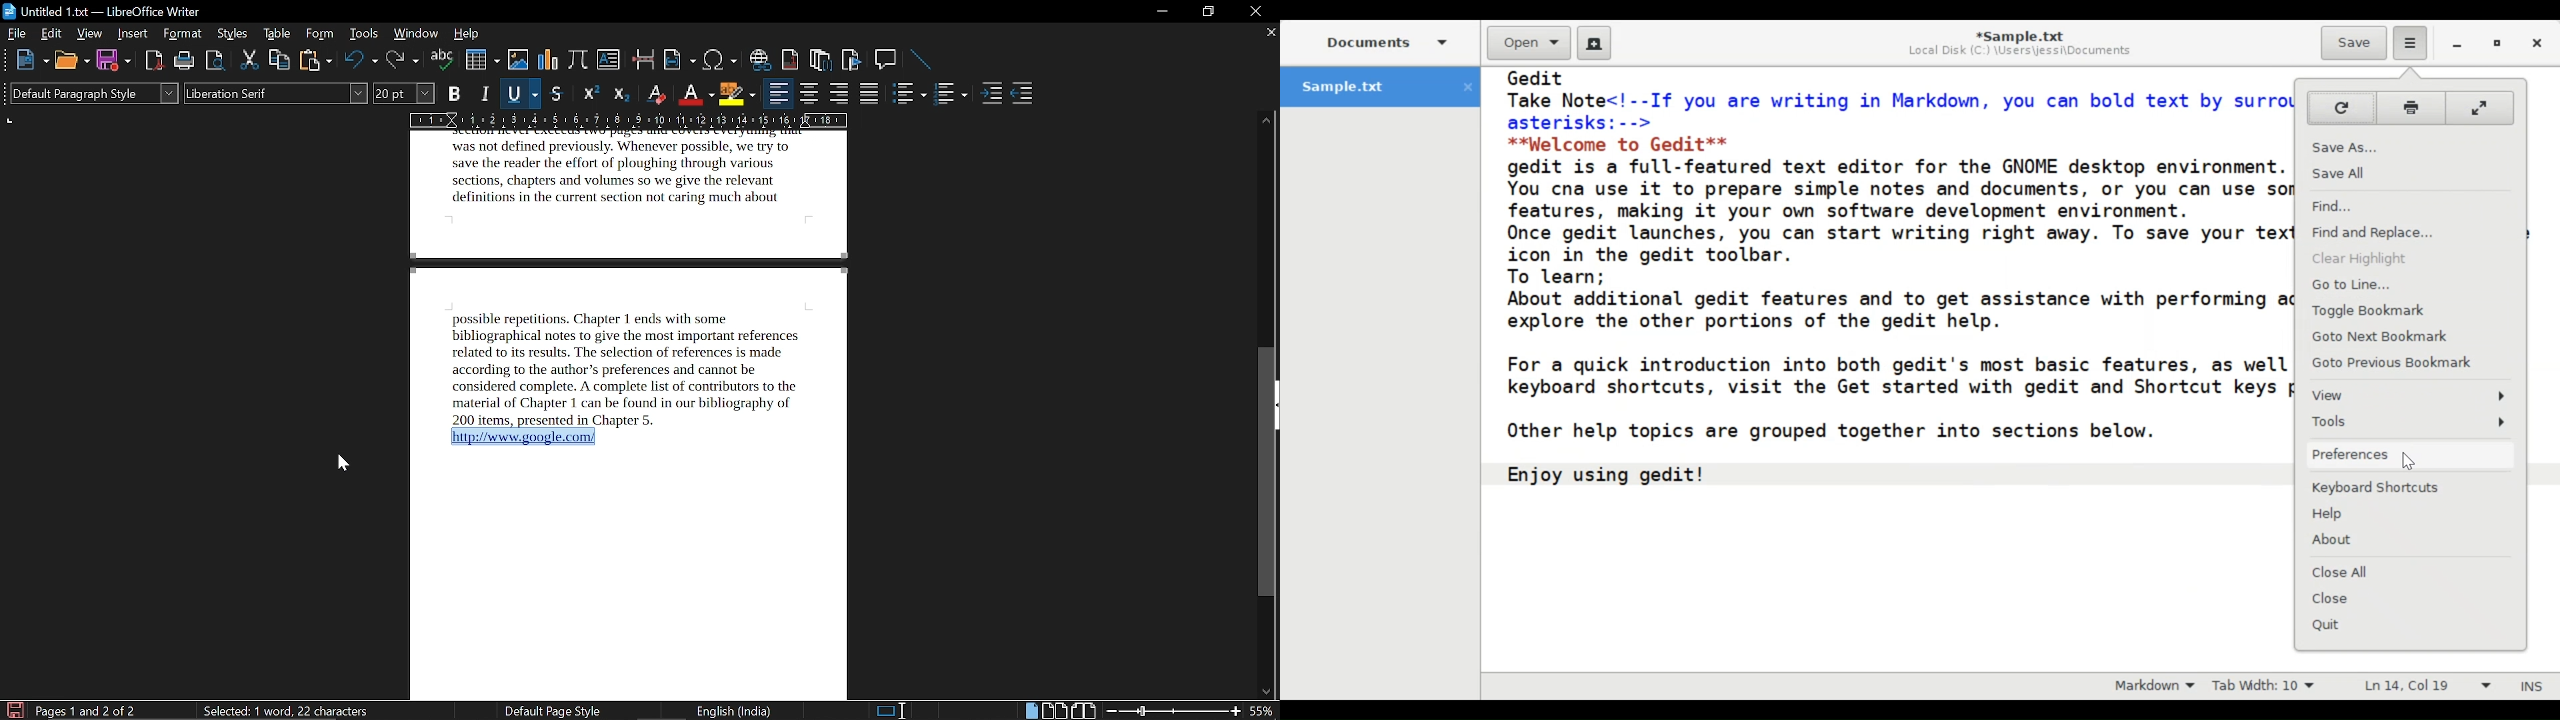 This screenshot has height=728, width=2576. What do you see at coordinates (887, 60) in the screenshot?
I see `insert comment` at bounding box center [887, 60].